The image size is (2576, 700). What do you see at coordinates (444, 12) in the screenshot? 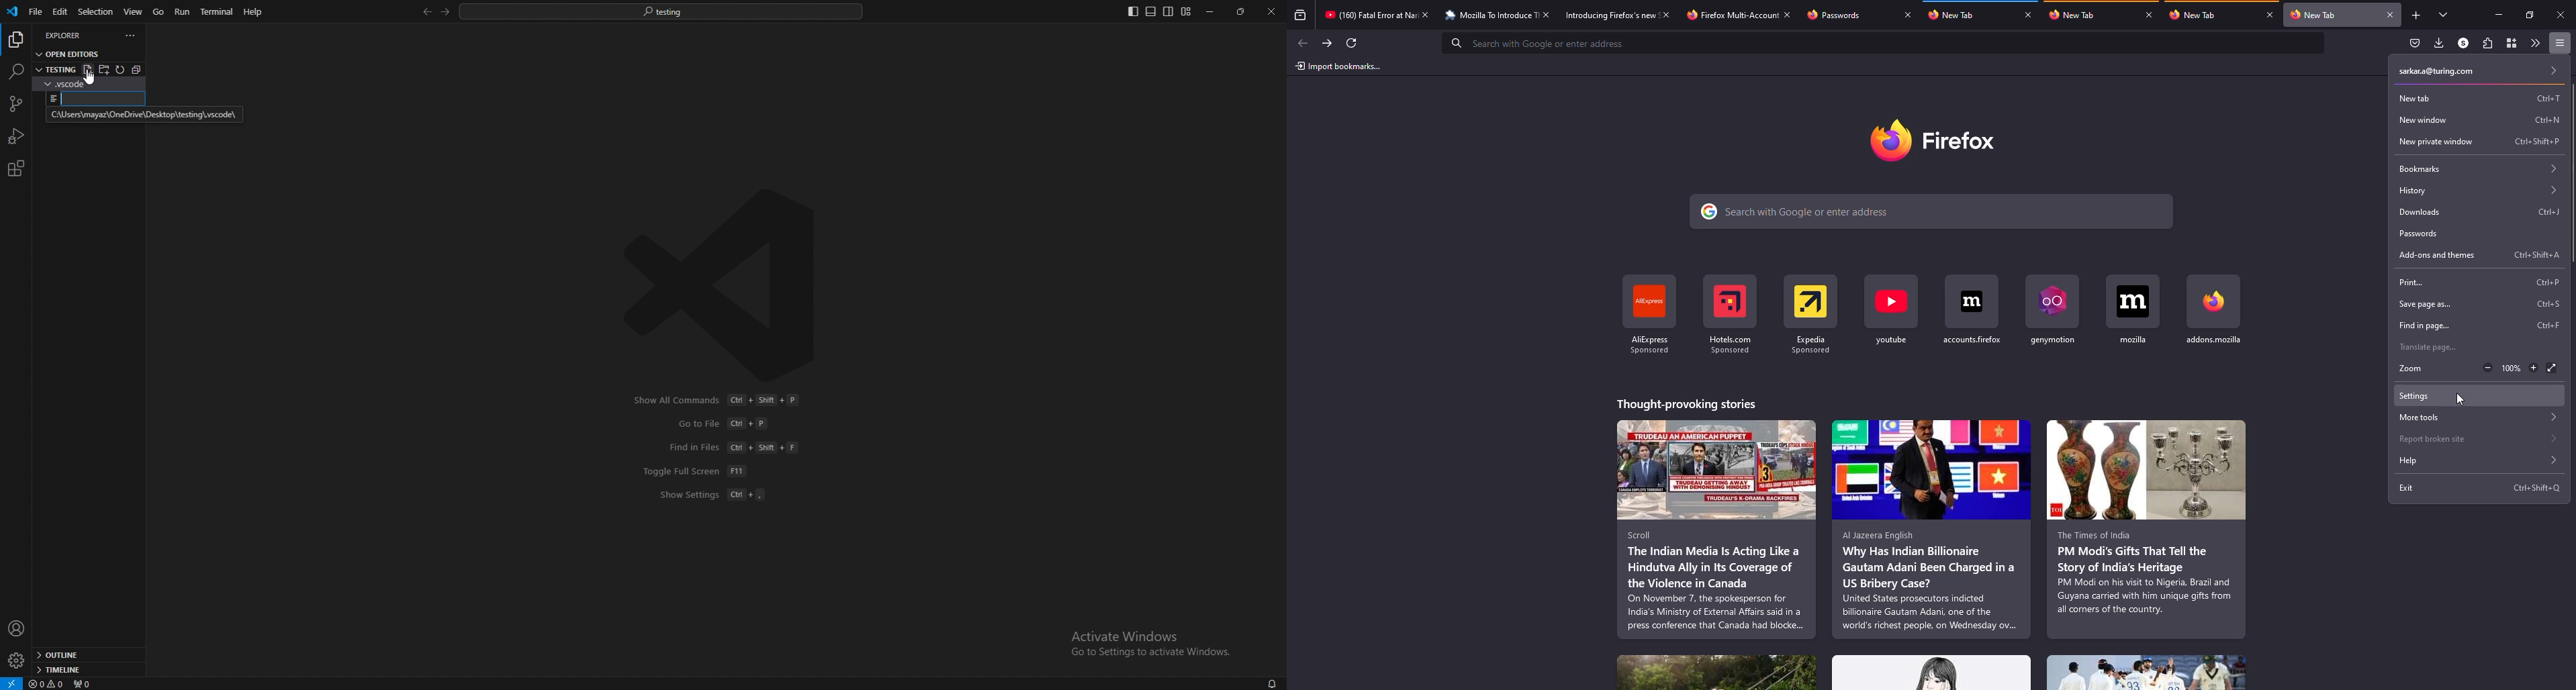
I see `forward` at bounding box center [444, 12].